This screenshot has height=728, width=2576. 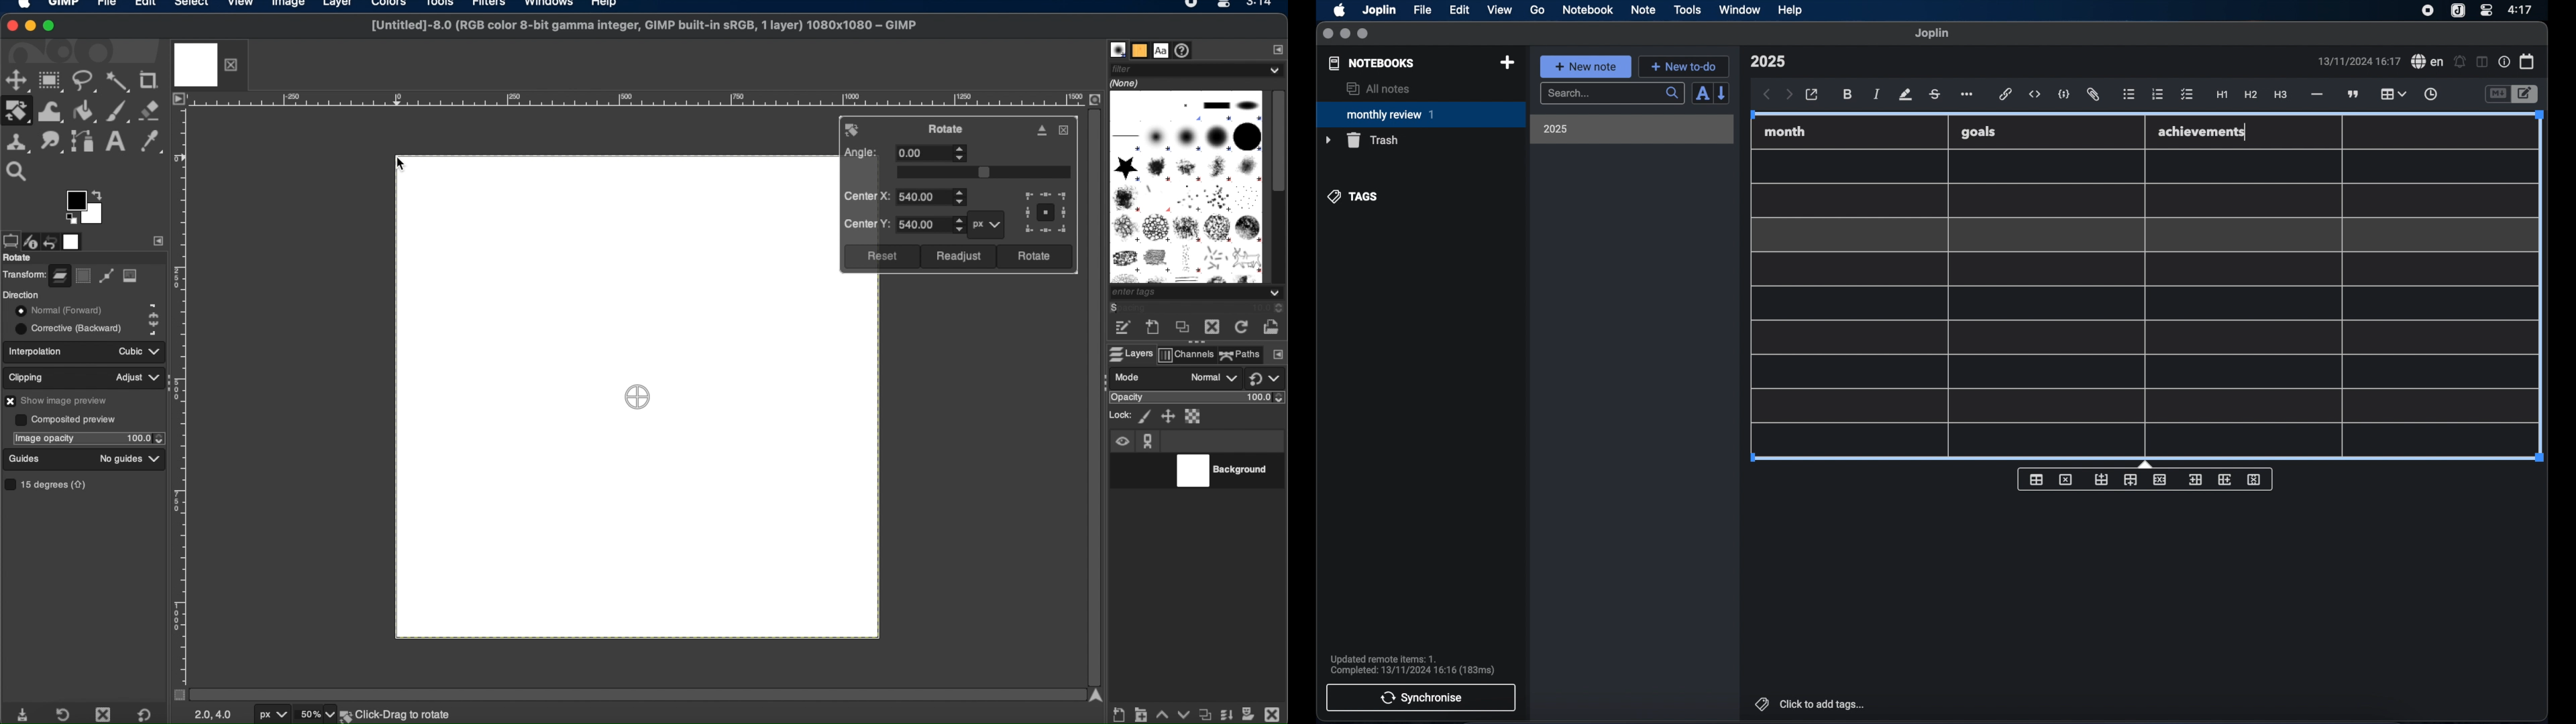 What do you see at coordinates (2485, 9) in the screenshot?
I see `control center` at bounding box center [2485, 9].